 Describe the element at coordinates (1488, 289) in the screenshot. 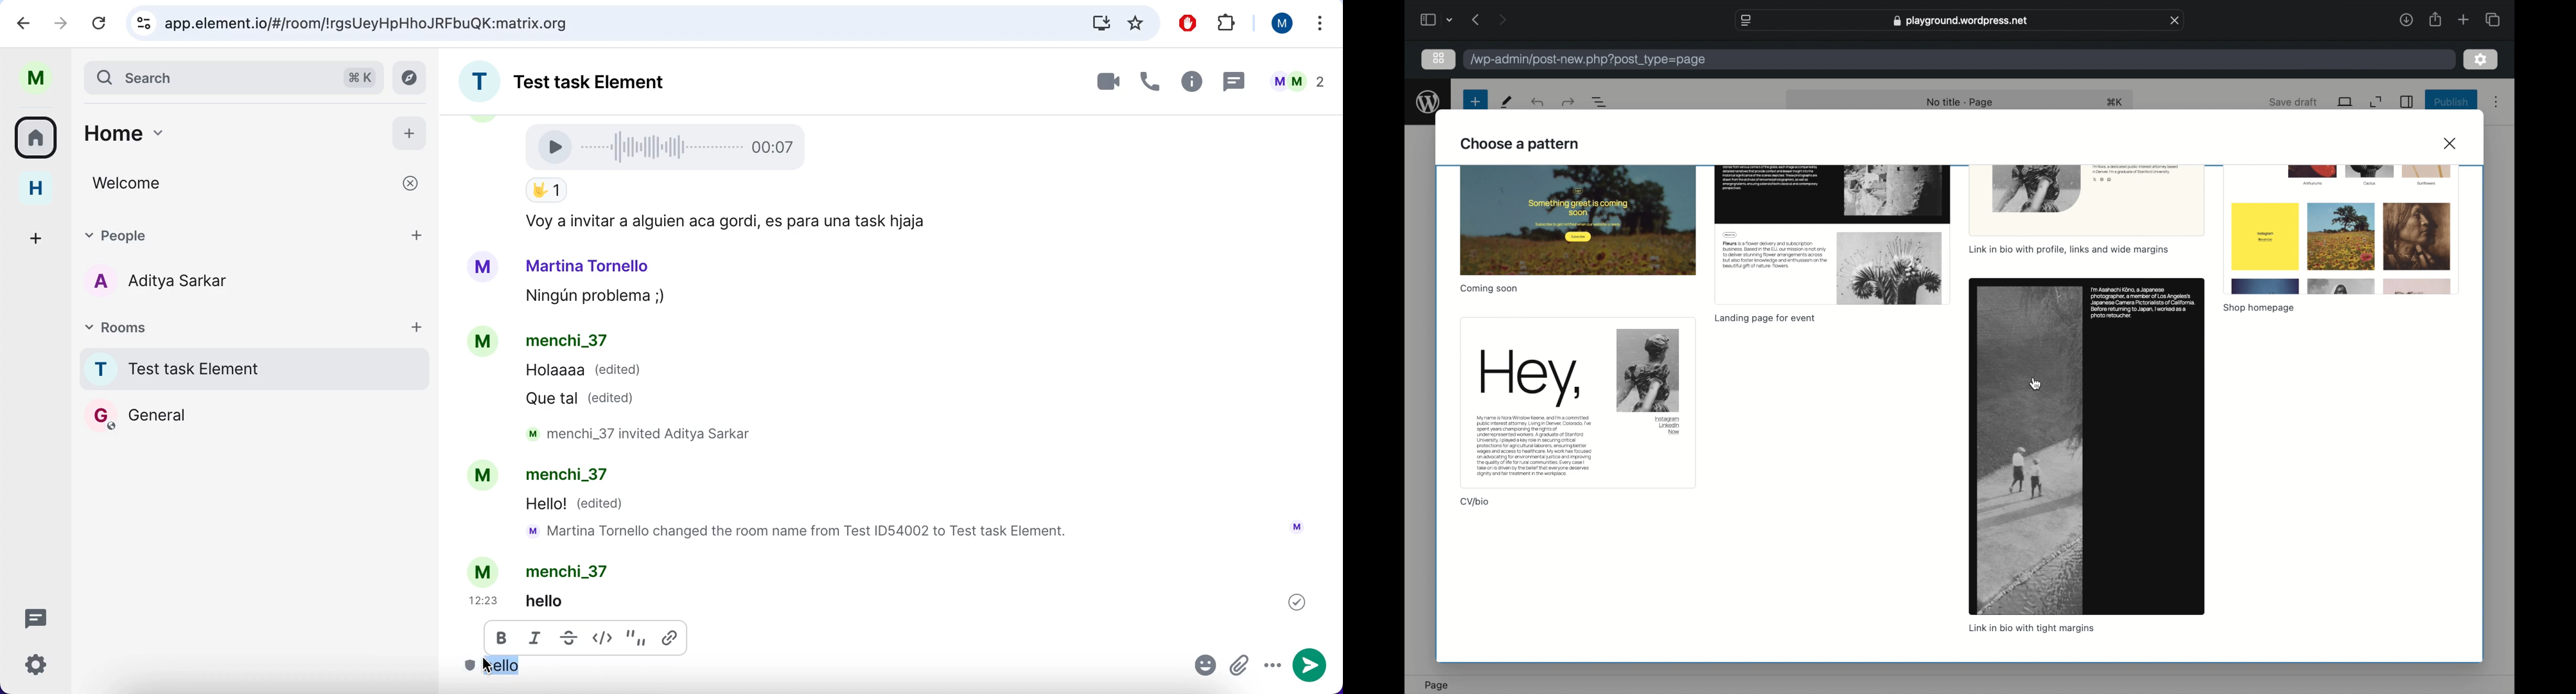

I see `coming soon` at that location.